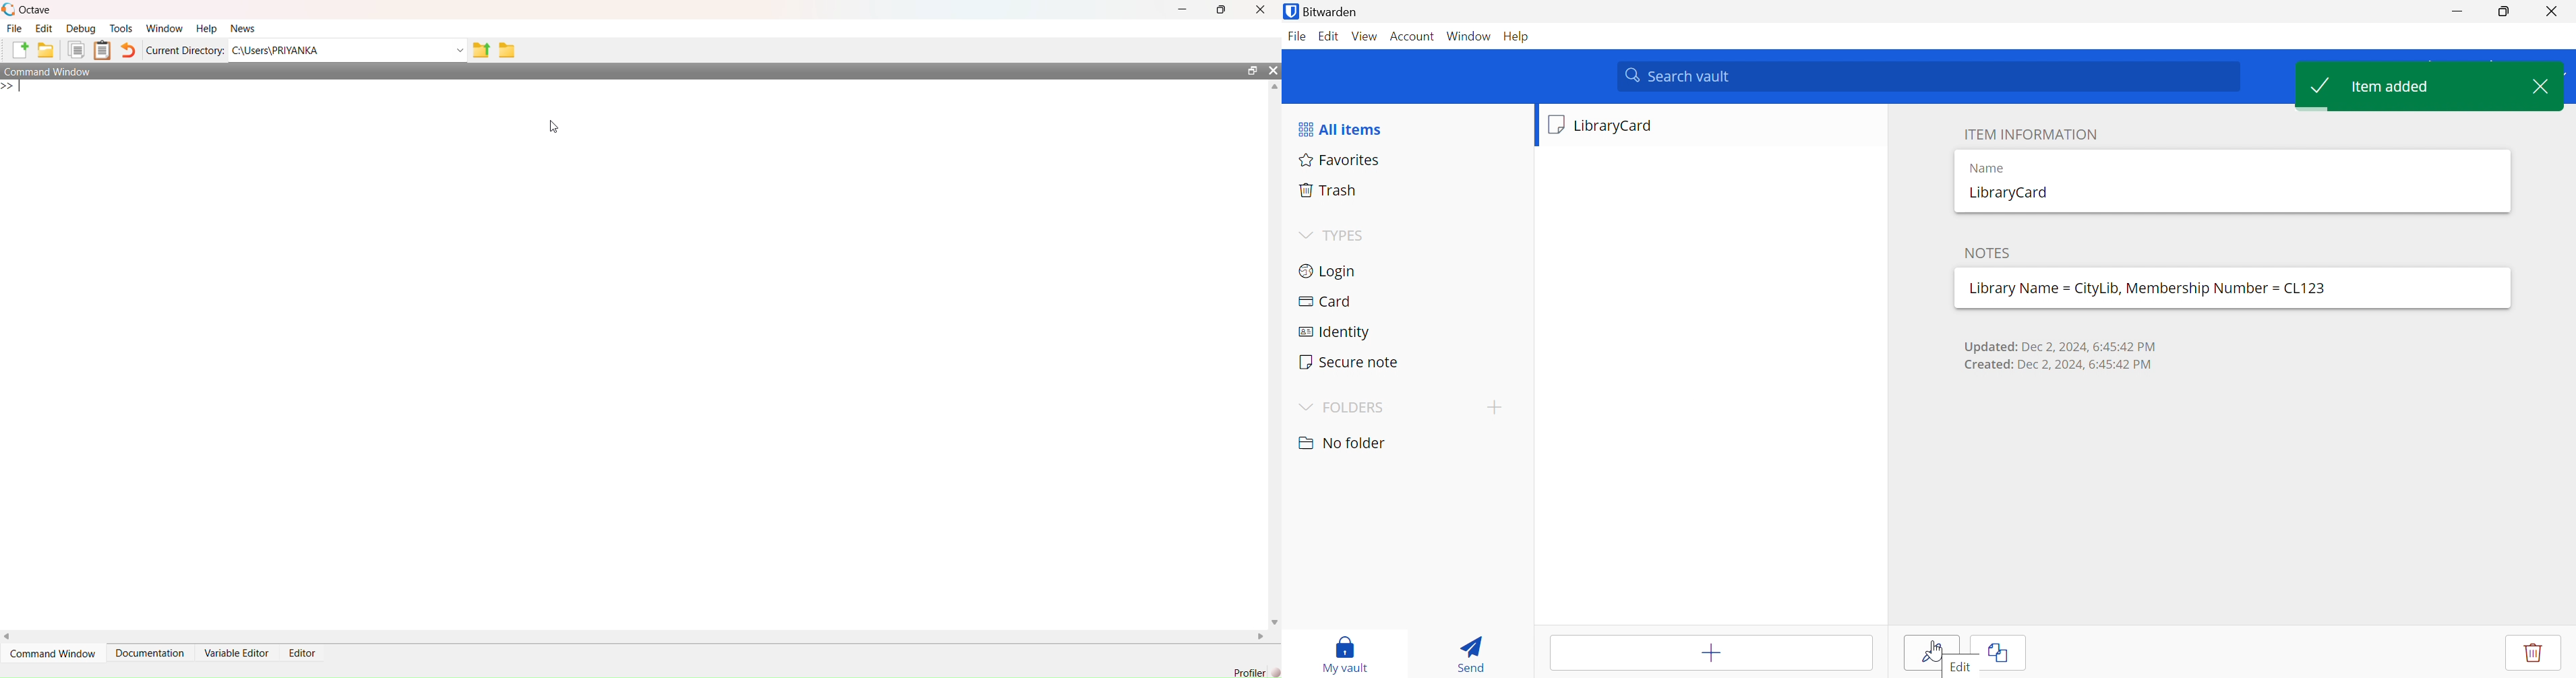  What do you see at coordinates (1404, 270) in the screenshot?
I see `Login` at bounding box center [1404, 270].